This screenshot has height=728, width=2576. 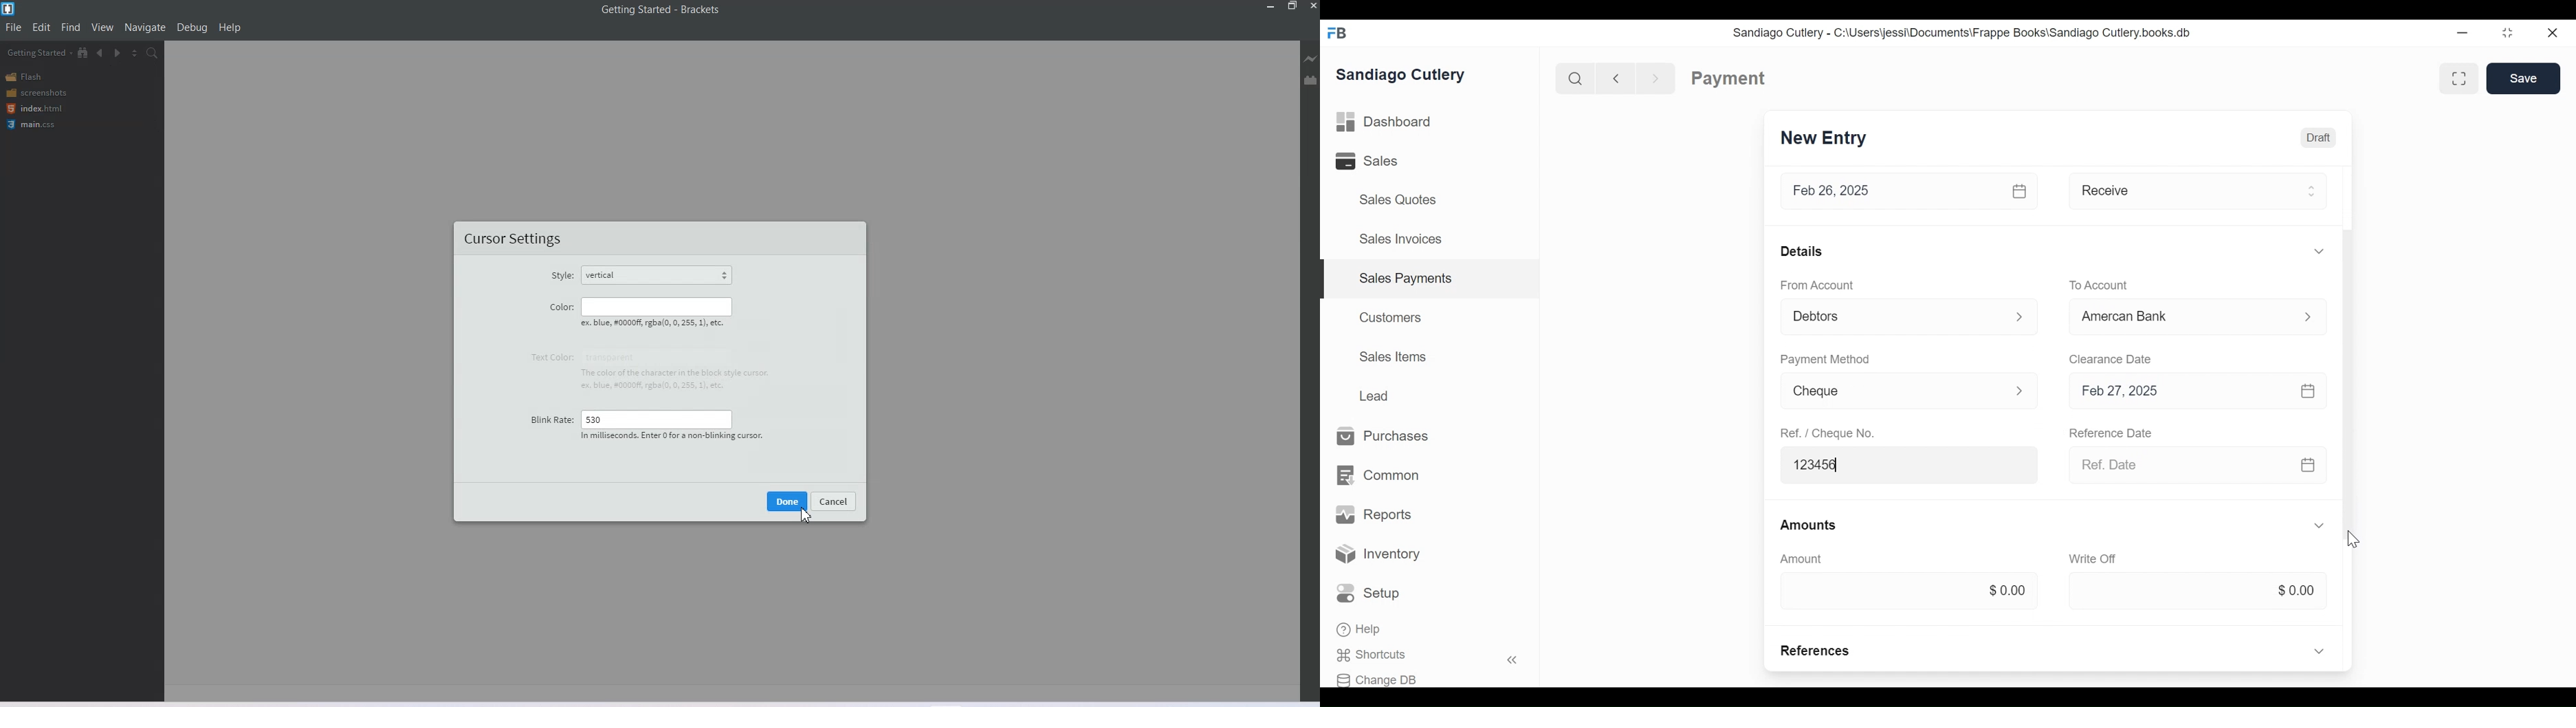 I want to click on Calendar, so click(x=2021, y=191).